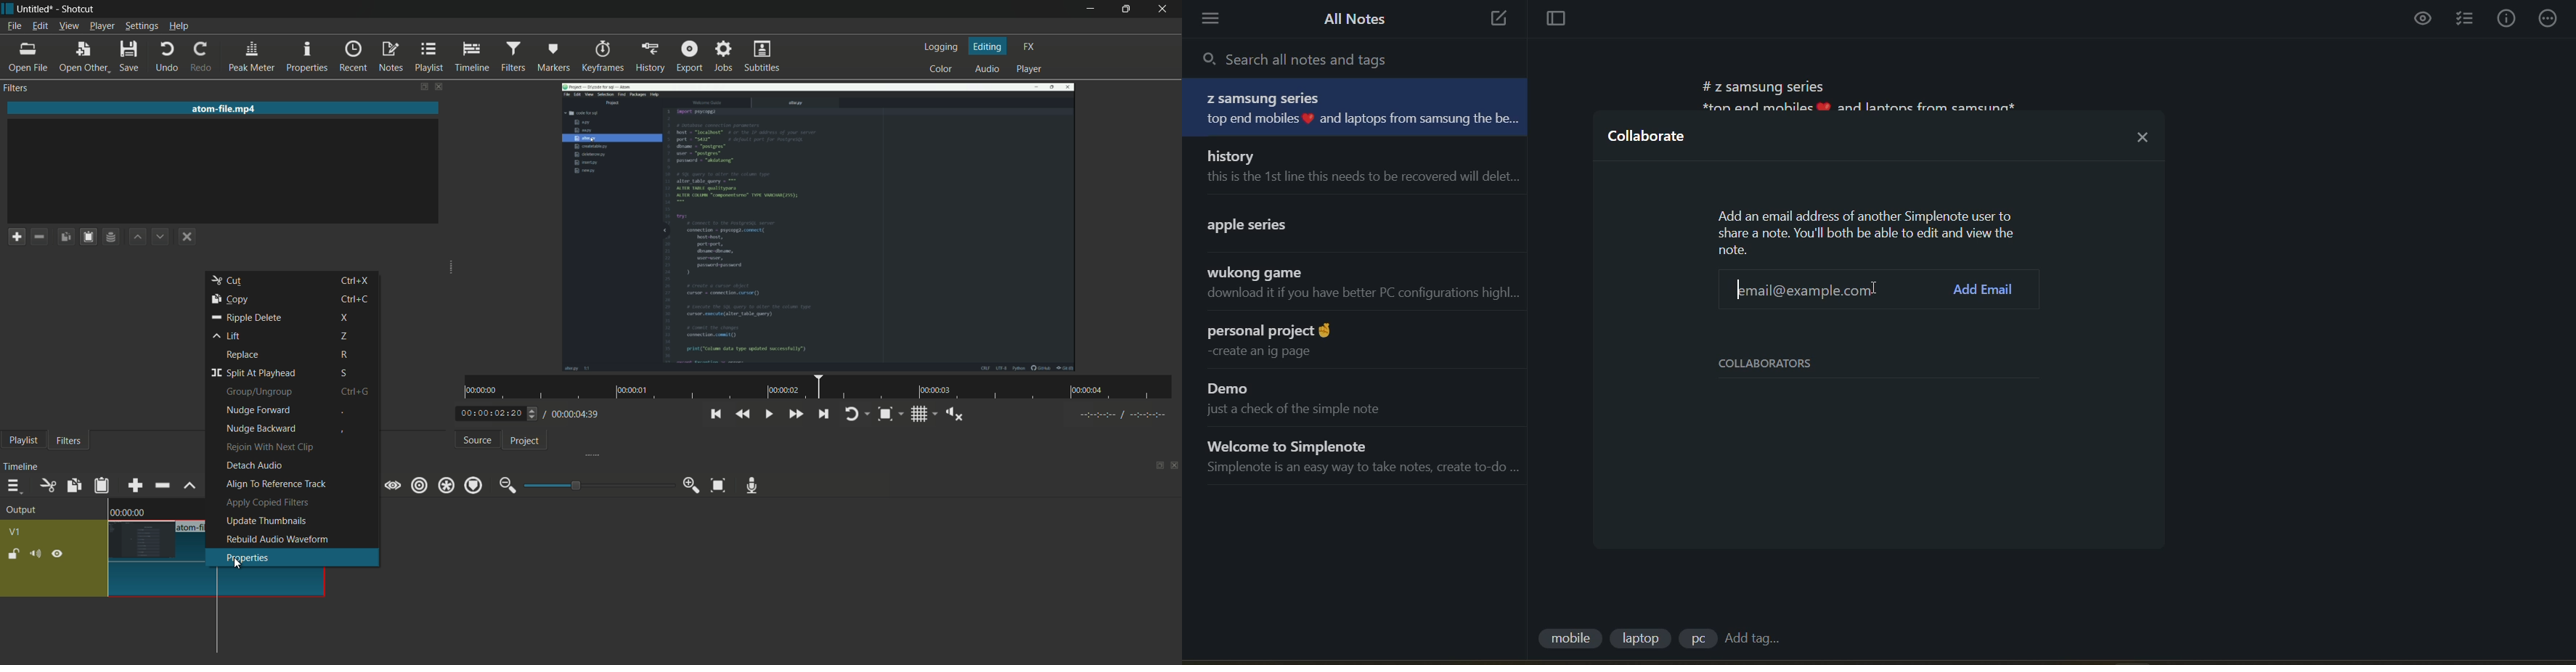 The width and height of the screenshot is (2576, 672). Describe the element at coordinates (441, 87) in the screenshot. I see `close filters` at that location.